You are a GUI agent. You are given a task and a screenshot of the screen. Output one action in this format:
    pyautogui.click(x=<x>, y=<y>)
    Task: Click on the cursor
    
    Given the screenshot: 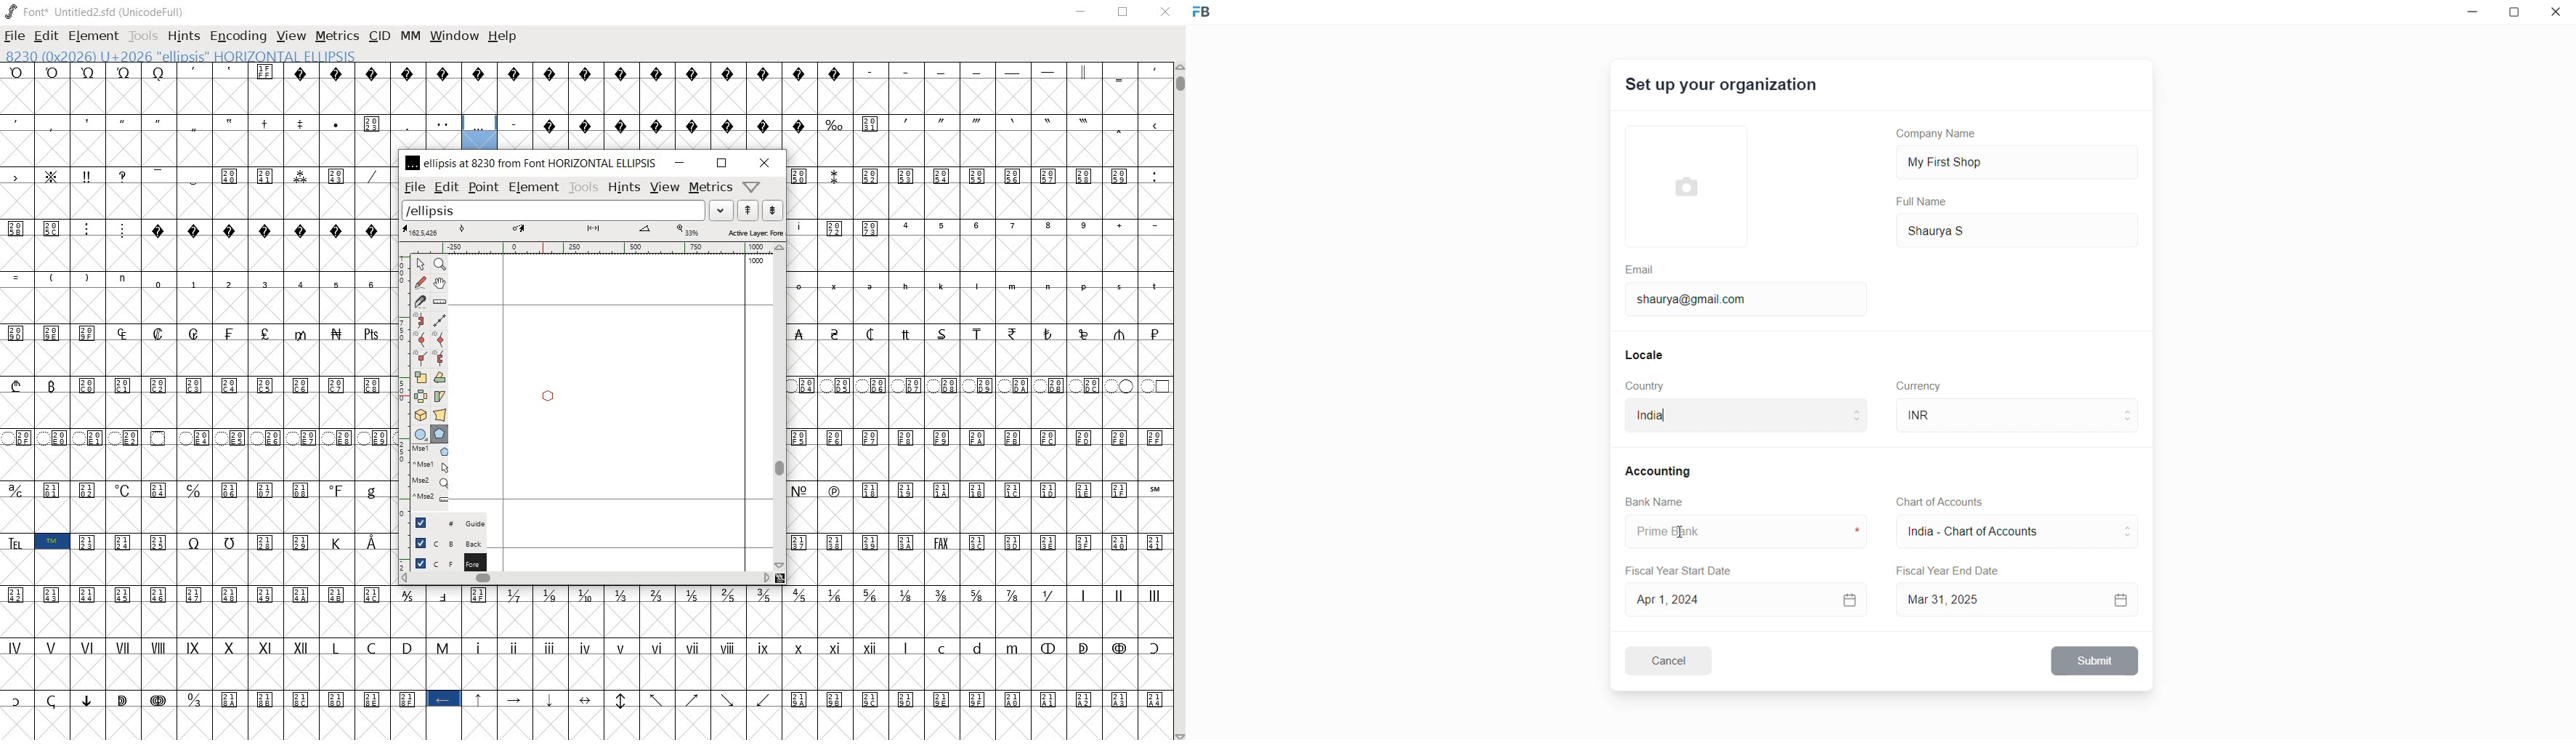 What is the action you would take?
    pyautogui.click(x=1682, y=533)
    